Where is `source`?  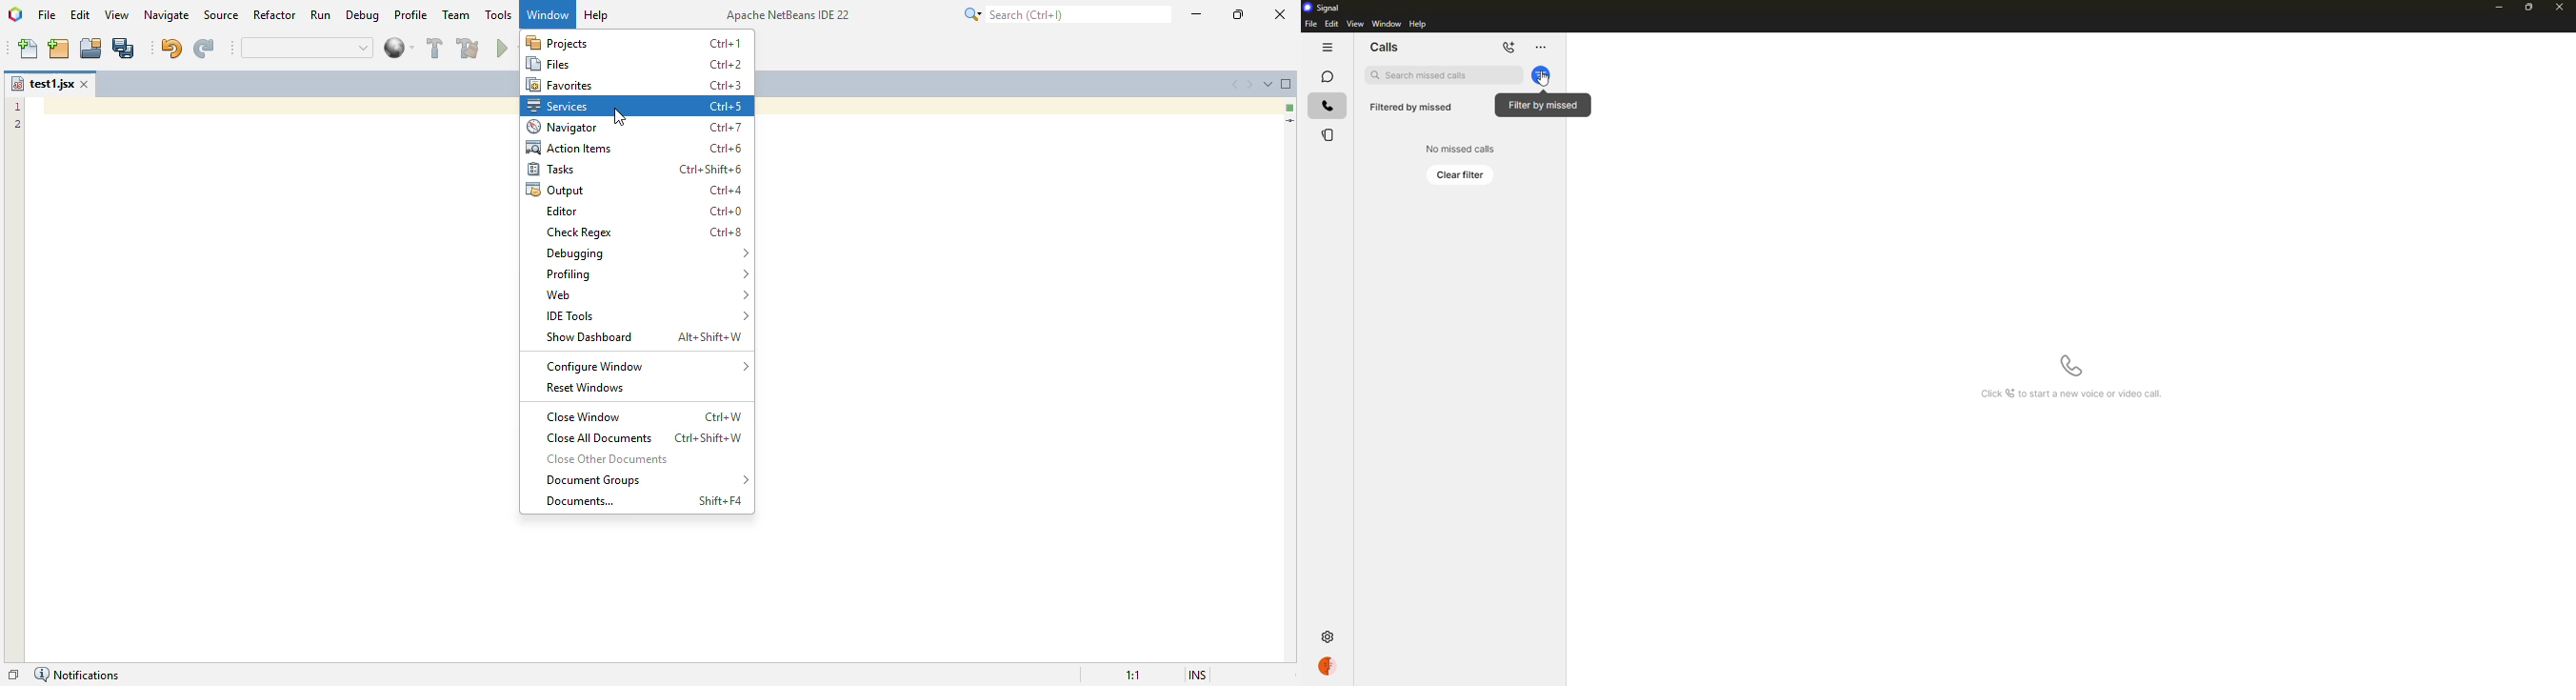 source is located at coordinates (221, 14).